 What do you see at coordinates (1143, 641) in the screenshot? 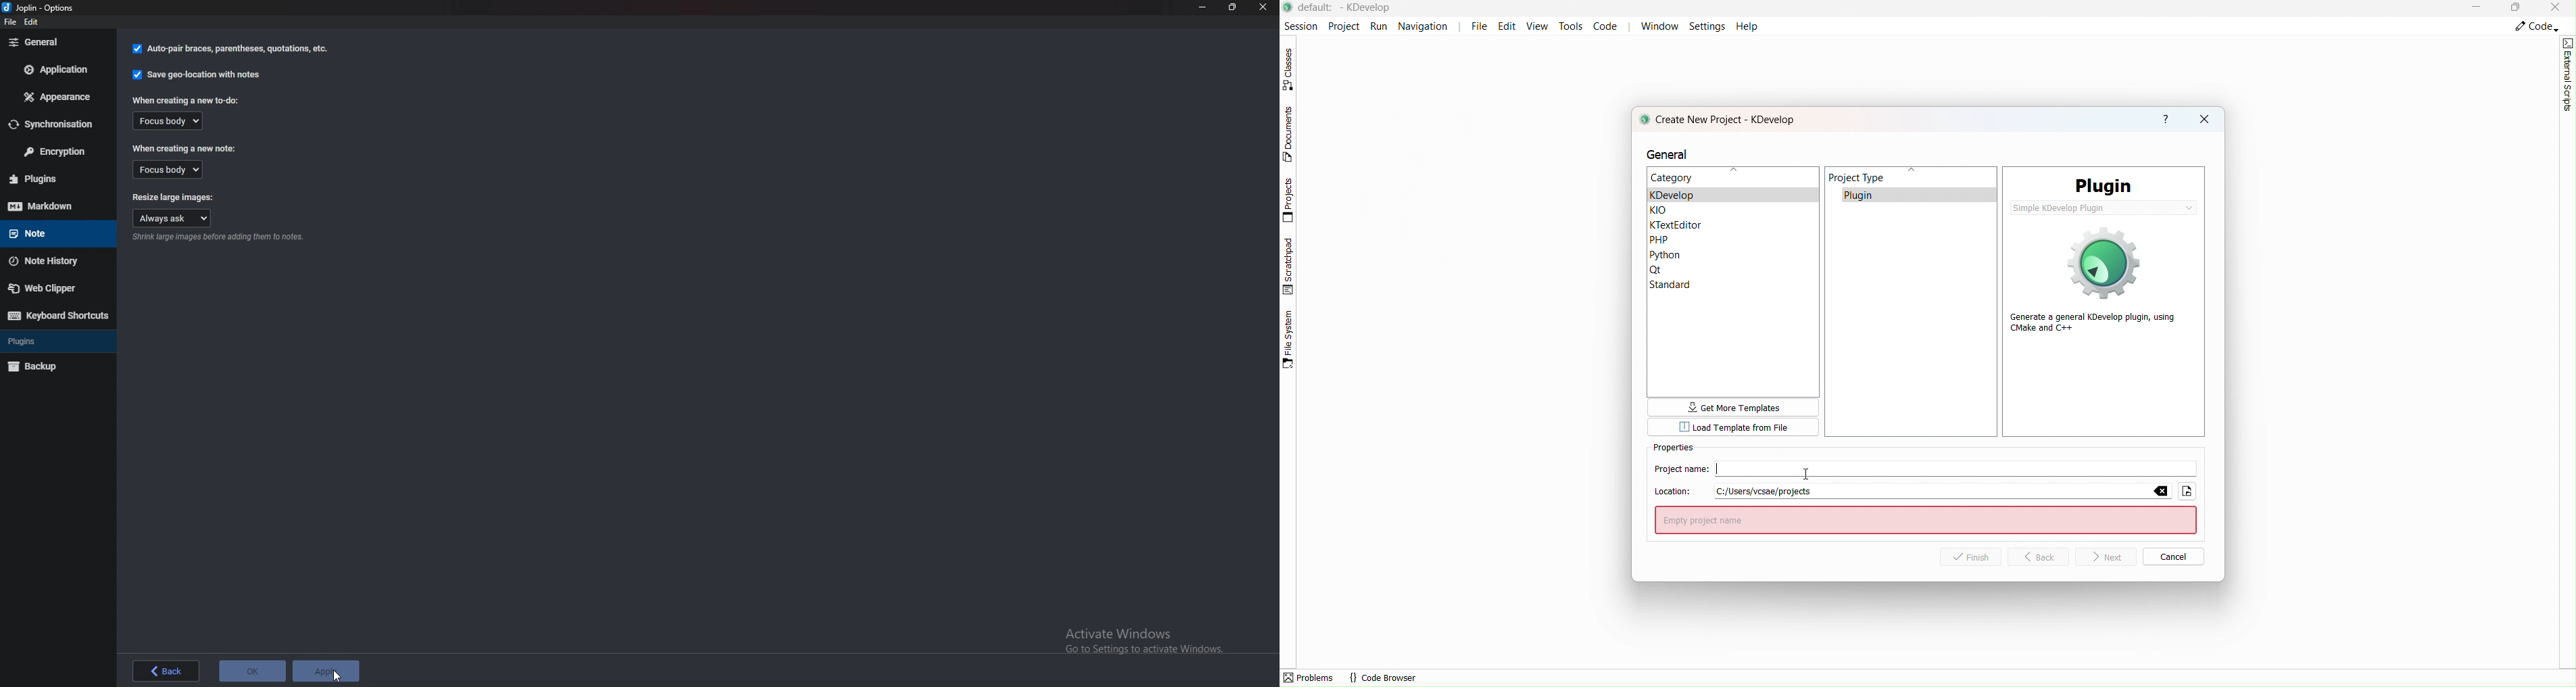
I see `activate windows pop up` at bounding box center [1143, 641].